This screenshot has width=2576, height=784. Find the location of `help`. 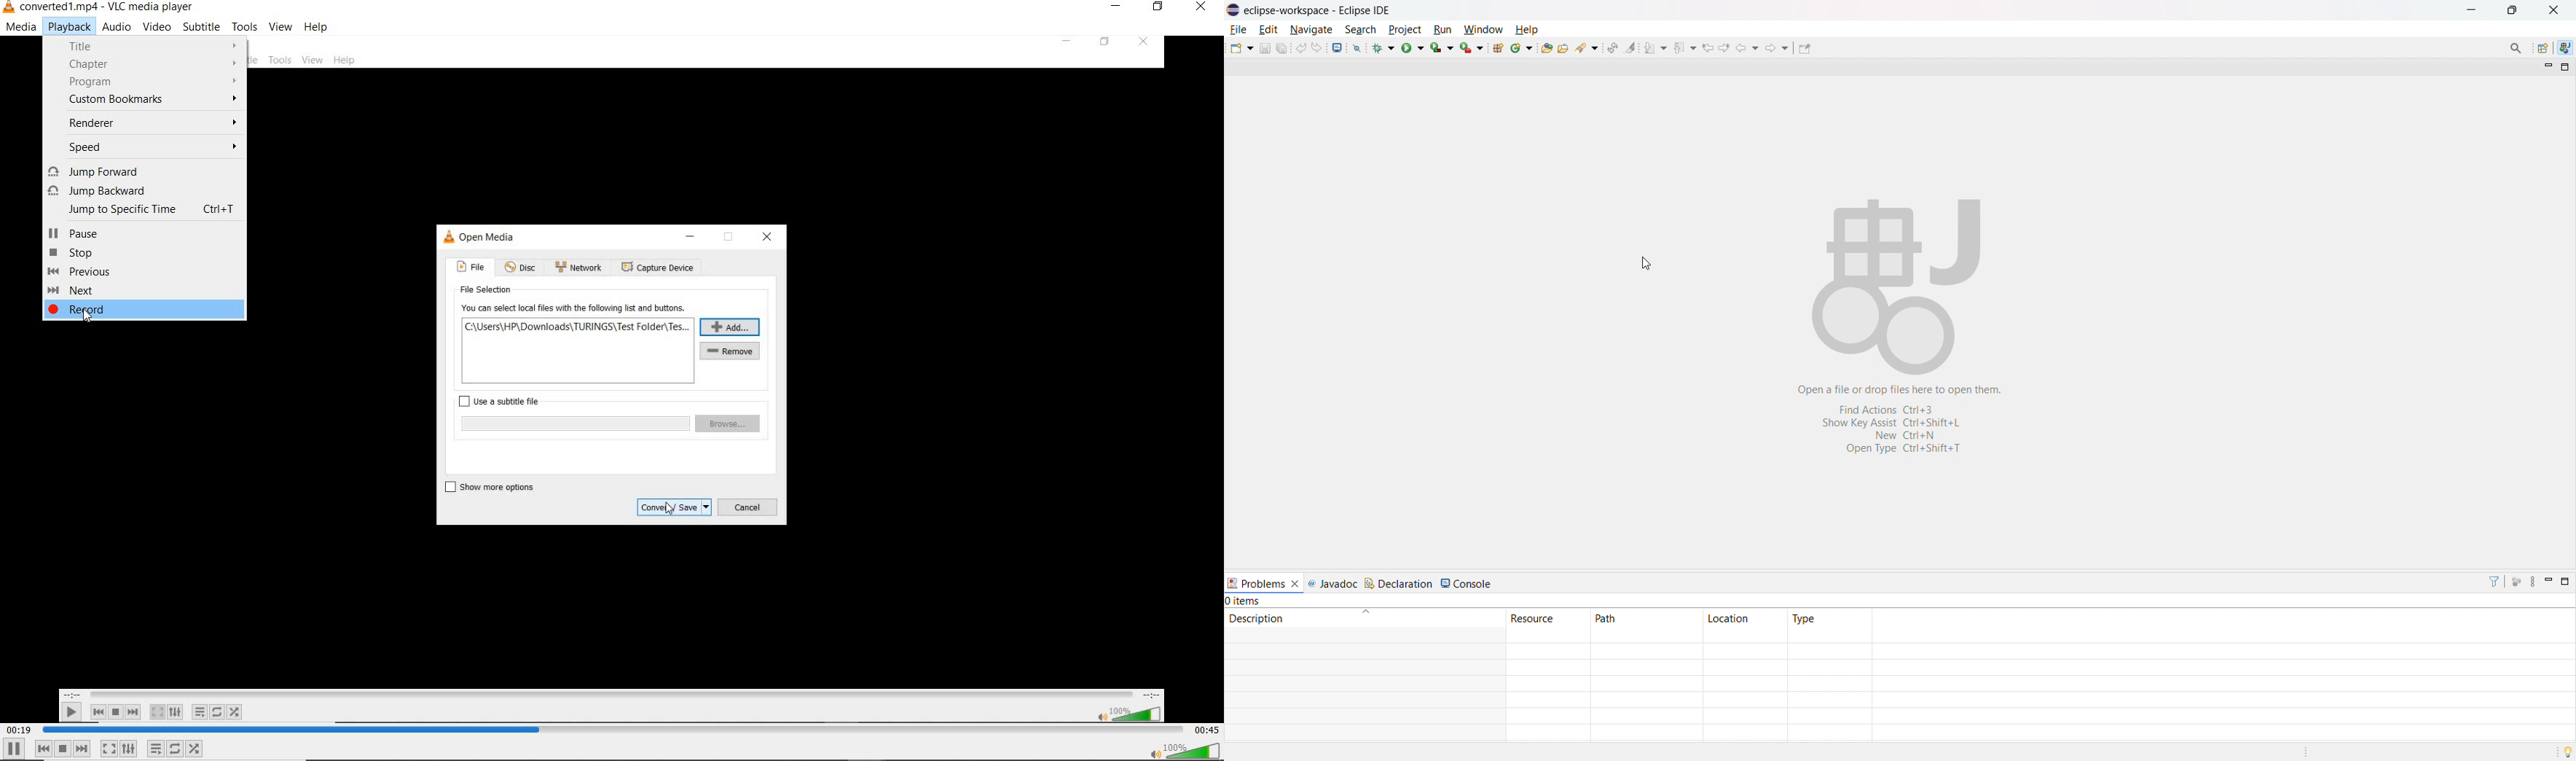

help is located at coordinates (318, 27).